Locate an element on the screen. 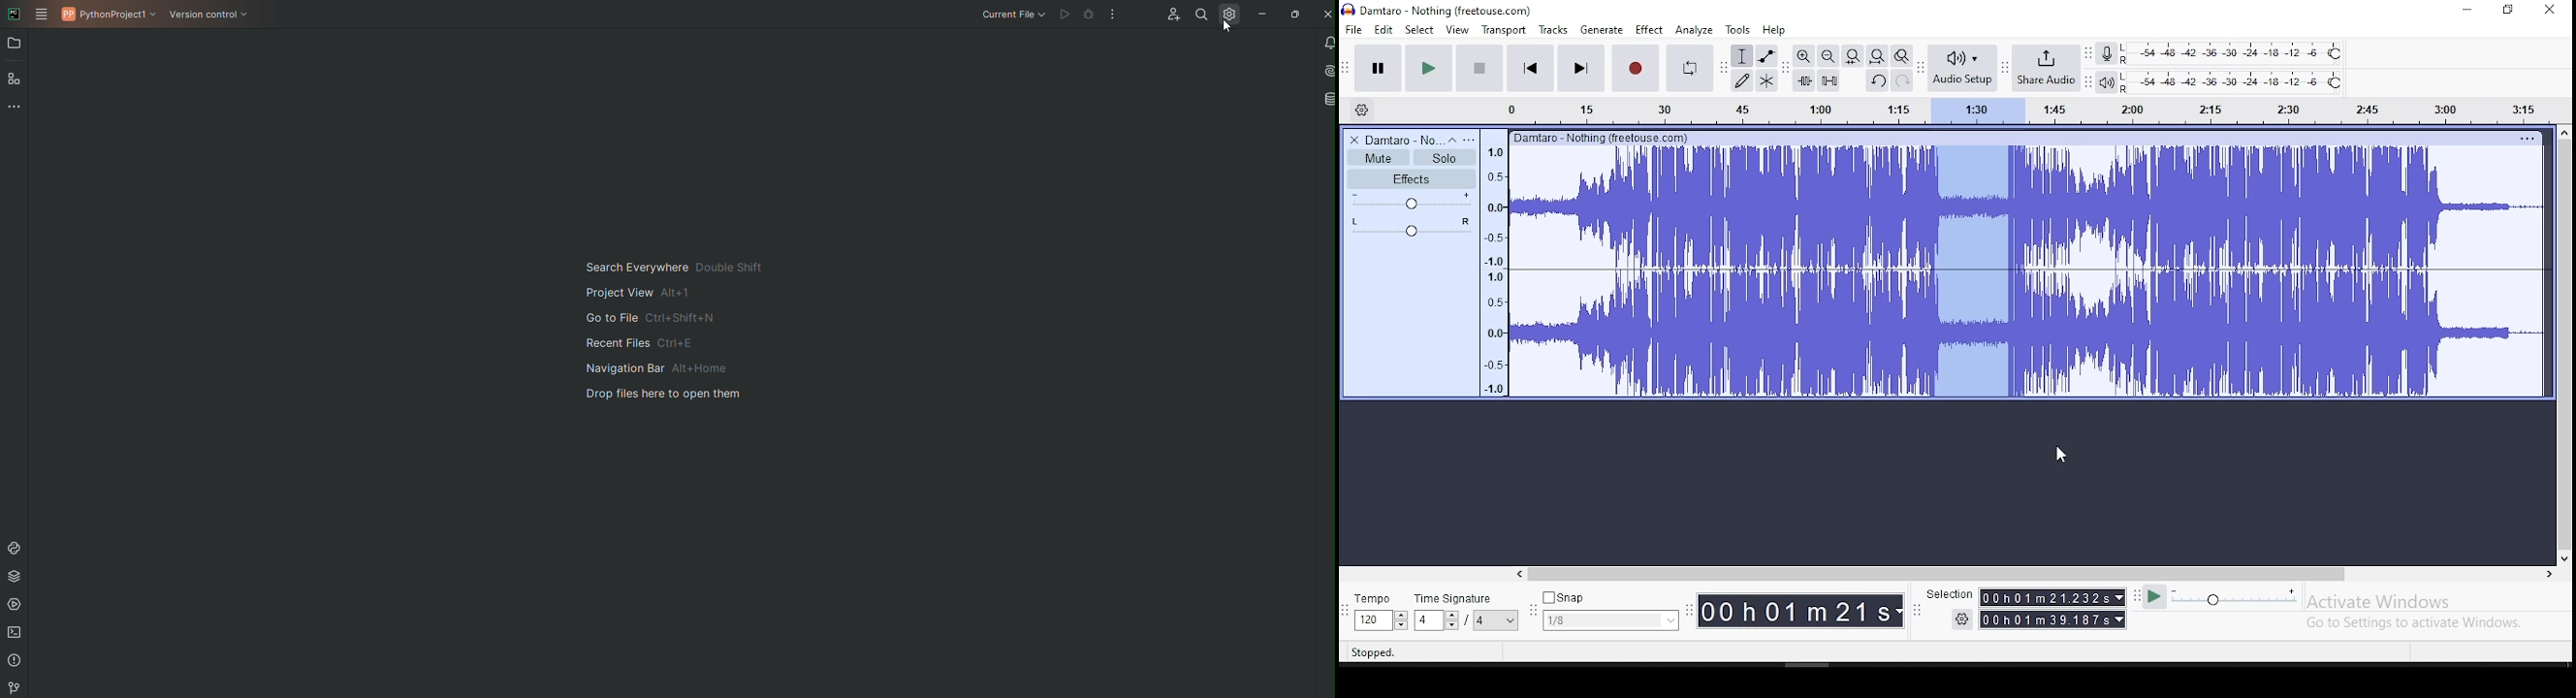 The height and width of the screenshot is (700, 2576). pan is located at coordinates (1412, 227).